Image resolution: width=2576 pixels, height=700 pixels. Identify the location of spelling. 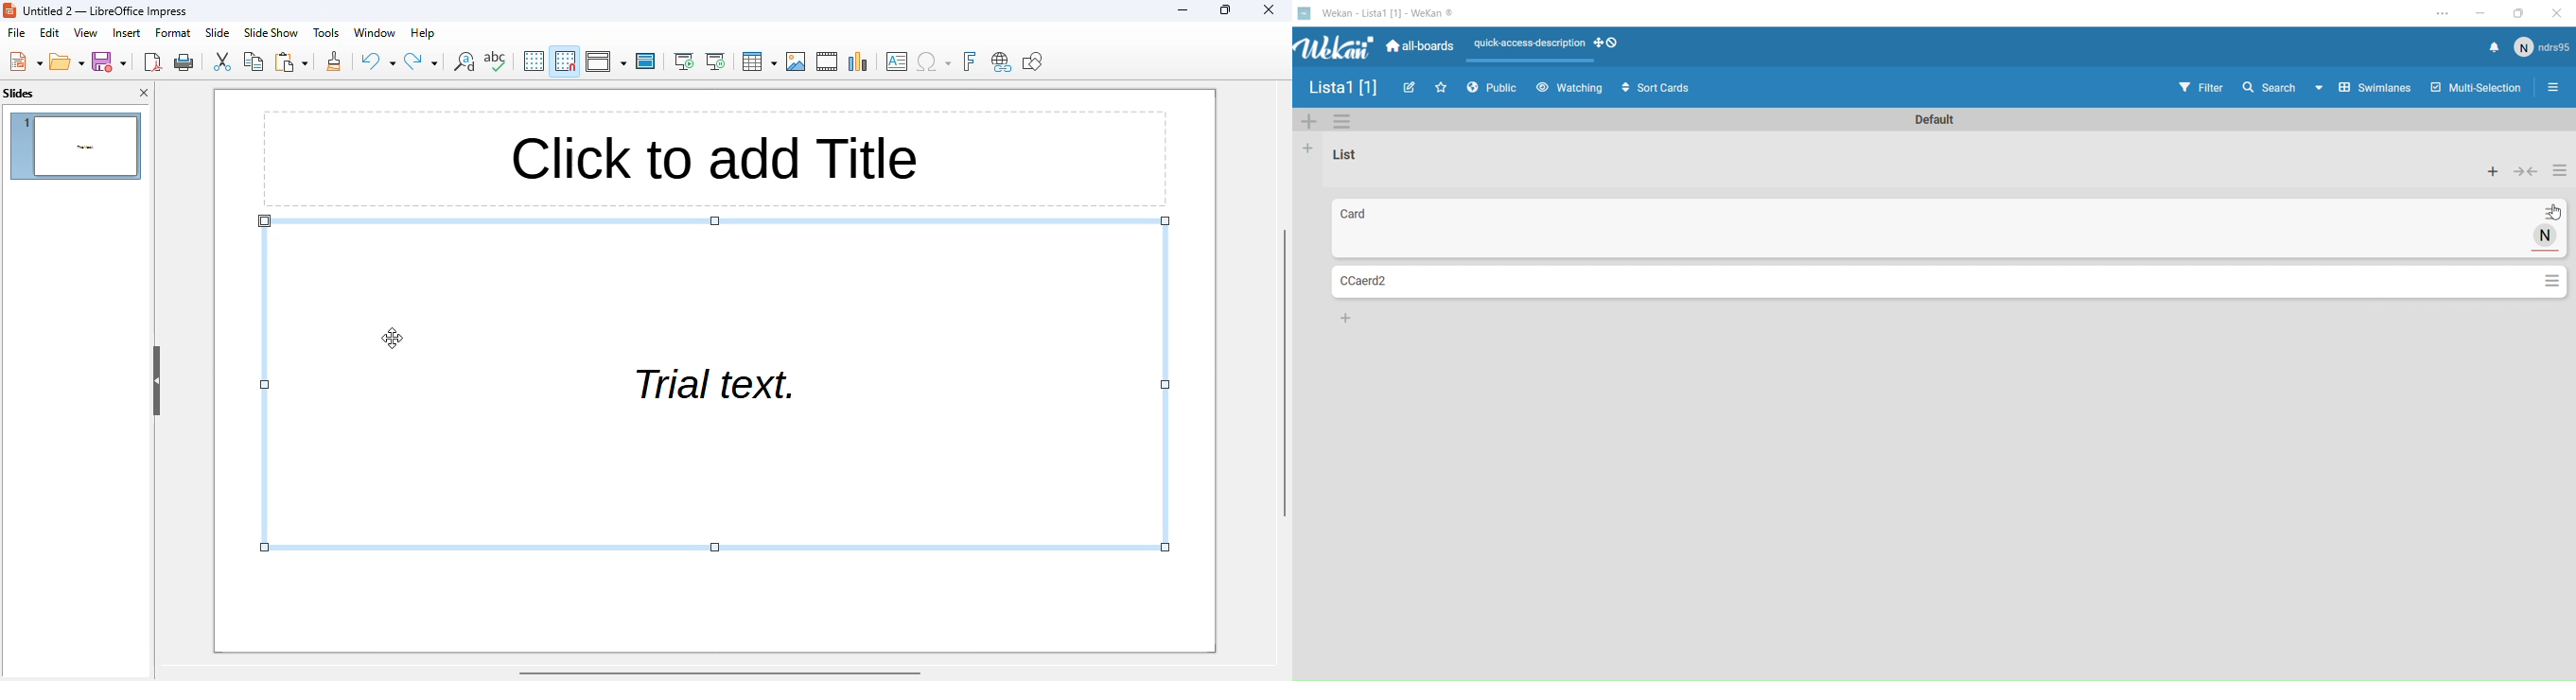
(497, 61).